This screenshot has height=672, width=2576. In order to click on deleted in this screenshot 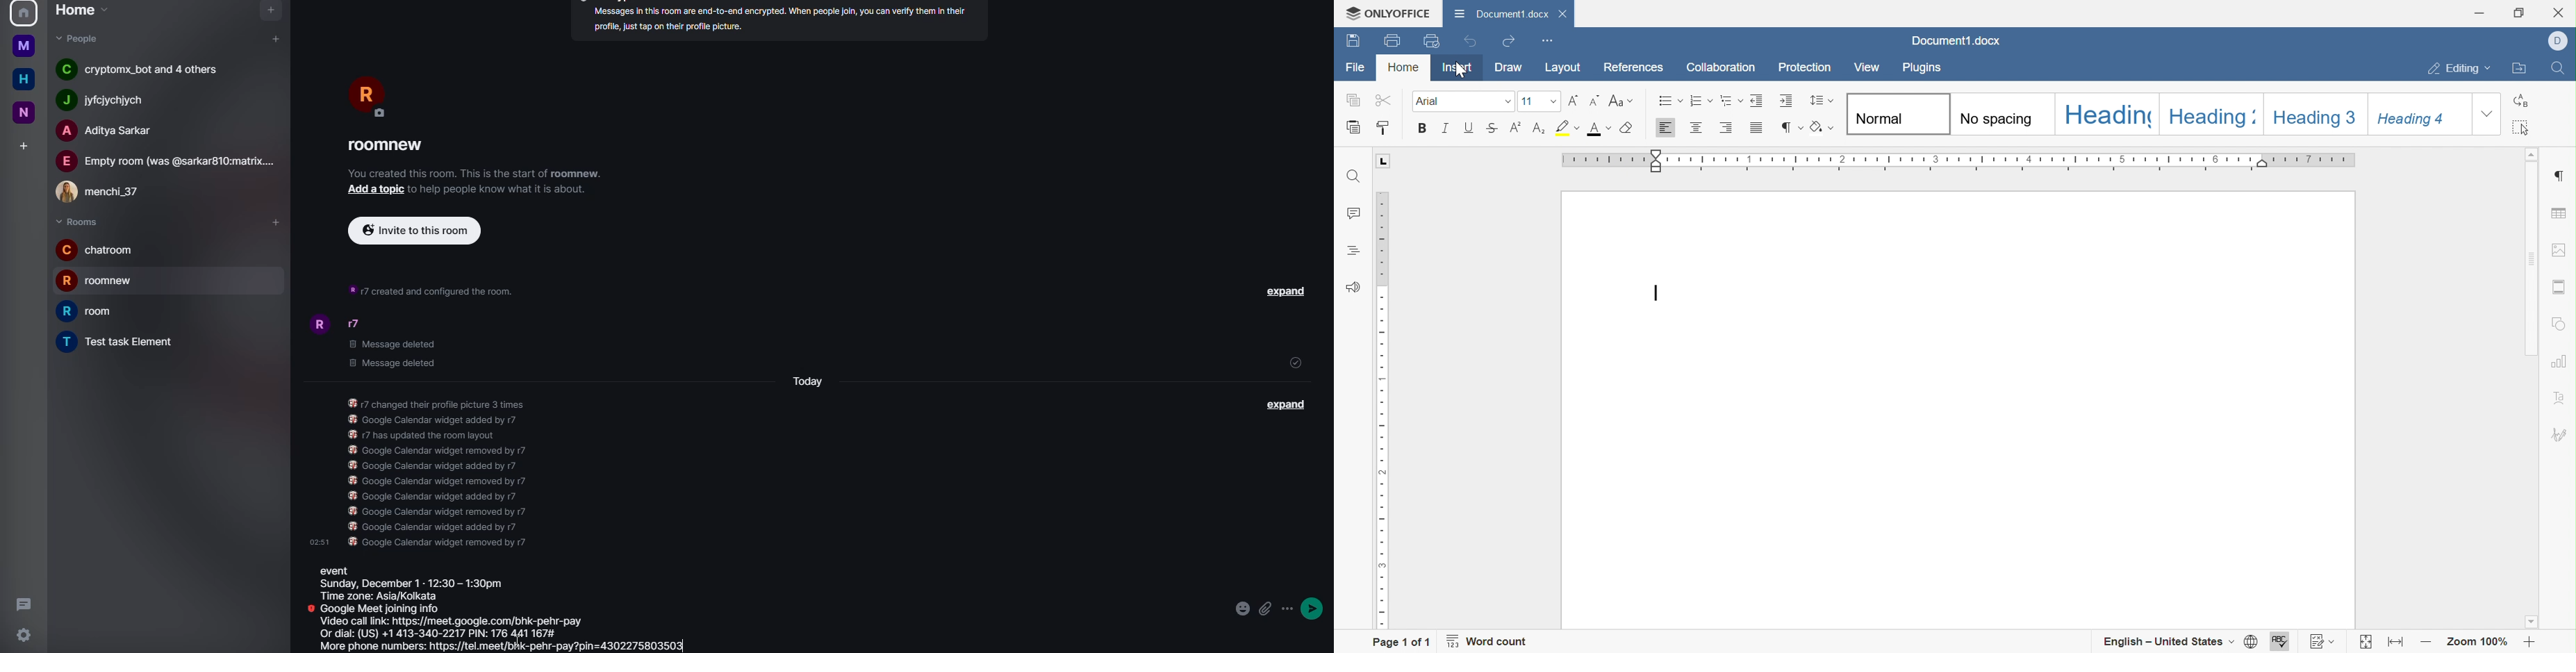, I will do `click(397, 353)`.